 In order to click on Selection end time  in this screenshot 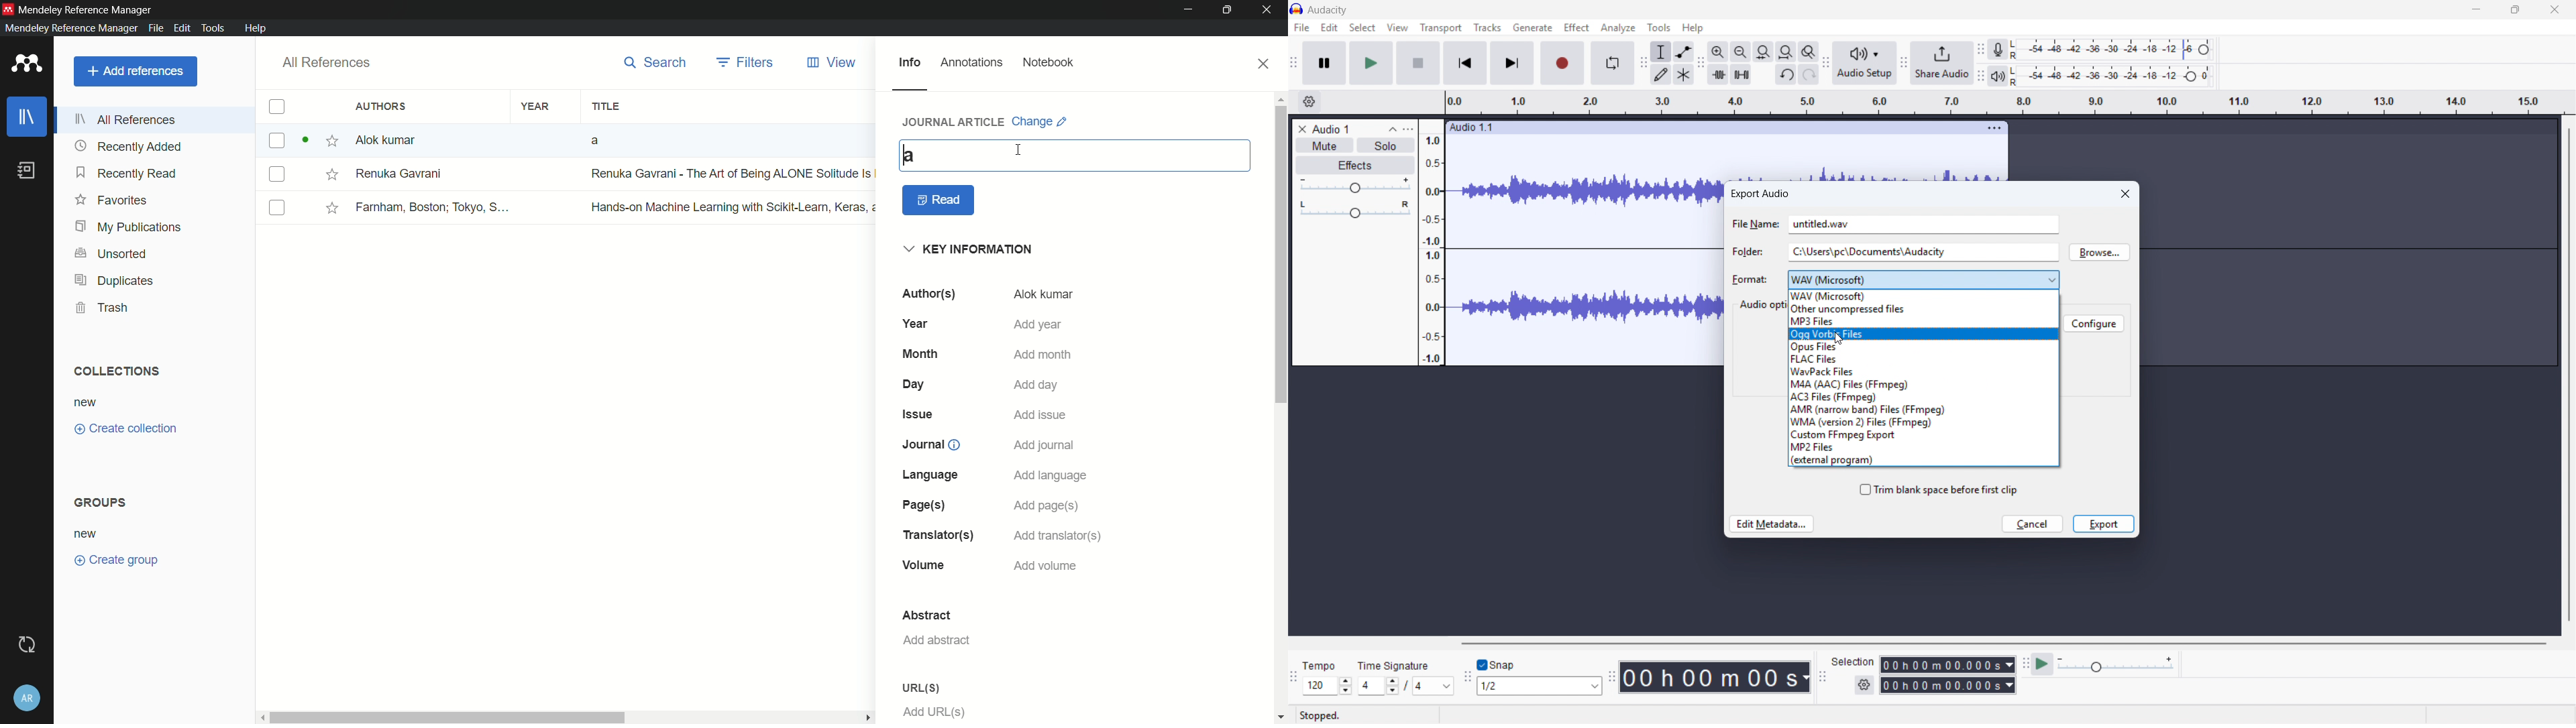, I will do `click(1947, 685)`.